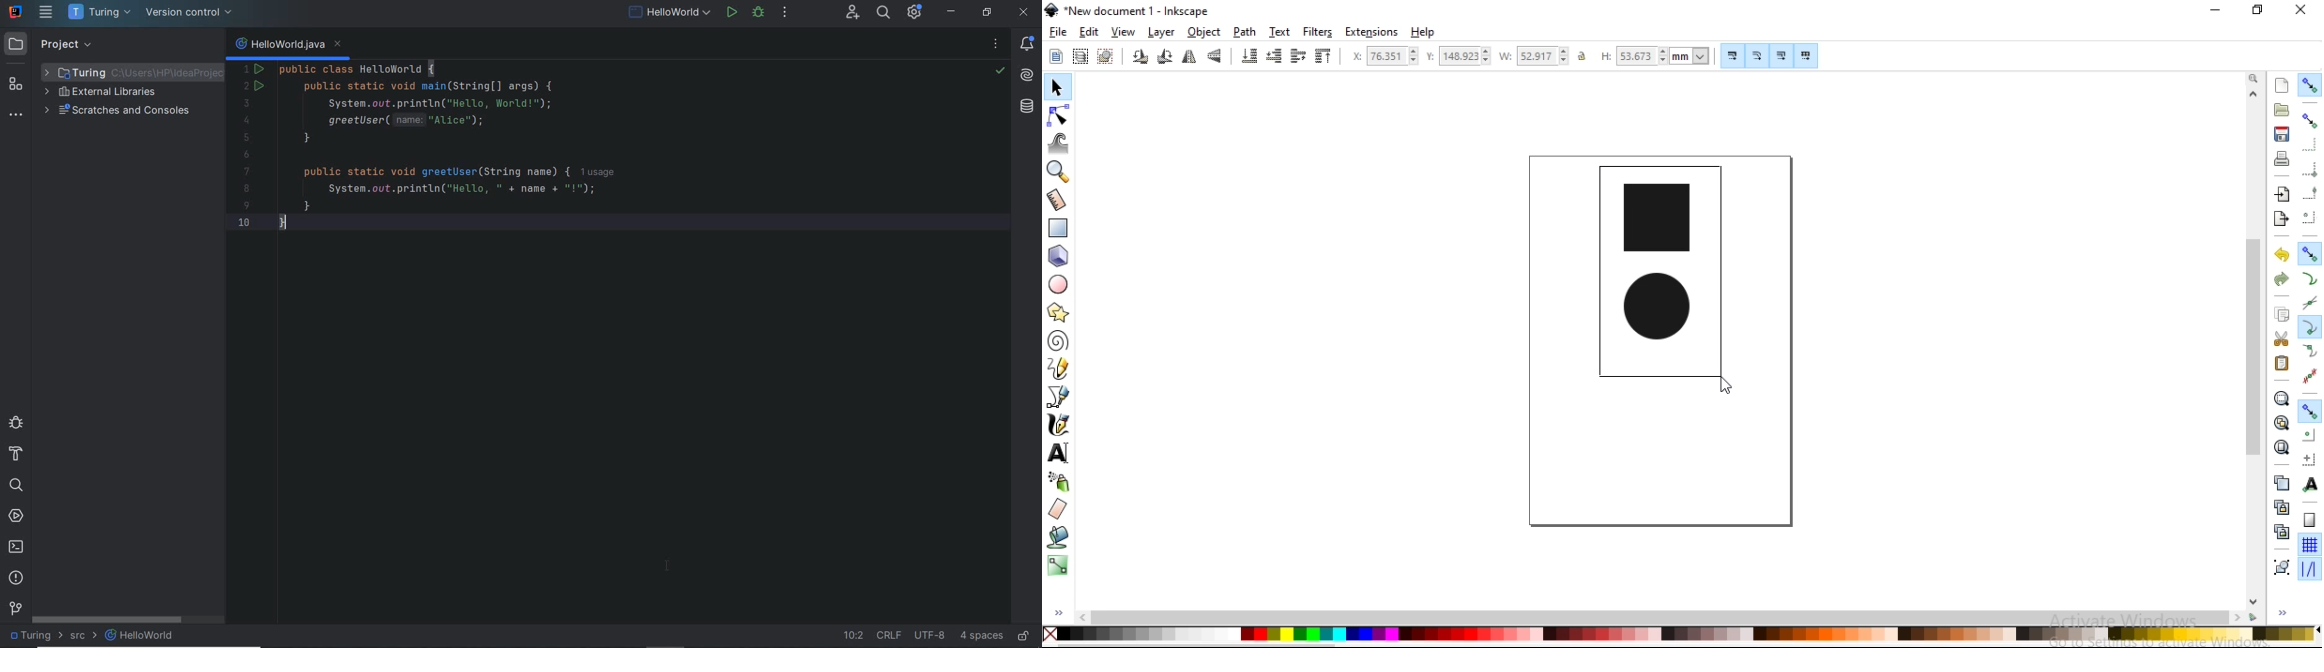 The image size is (2324, 672). Describe the element at coordinates (1281, 31) in the screenshot. I see `text` at that location.